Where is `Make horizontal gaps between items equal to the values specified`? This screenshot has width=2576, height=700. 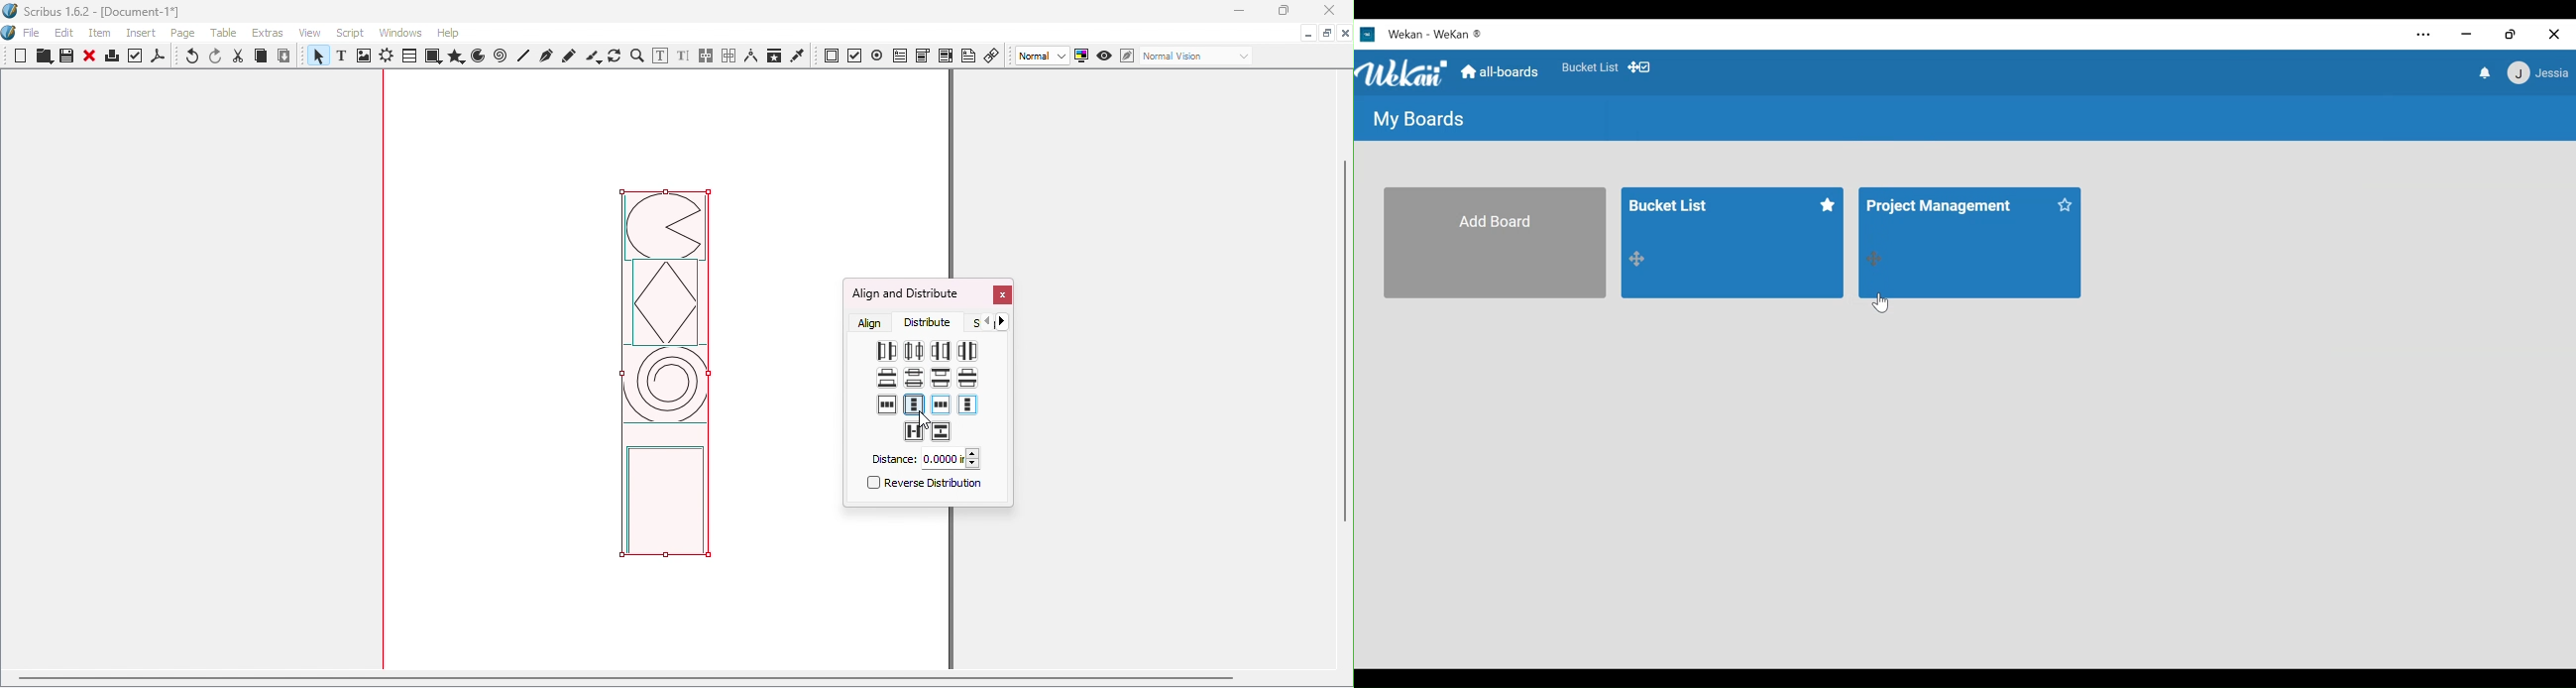 Make horizontal gaps between items equal to the values specified is located at coordinates (913, 431).